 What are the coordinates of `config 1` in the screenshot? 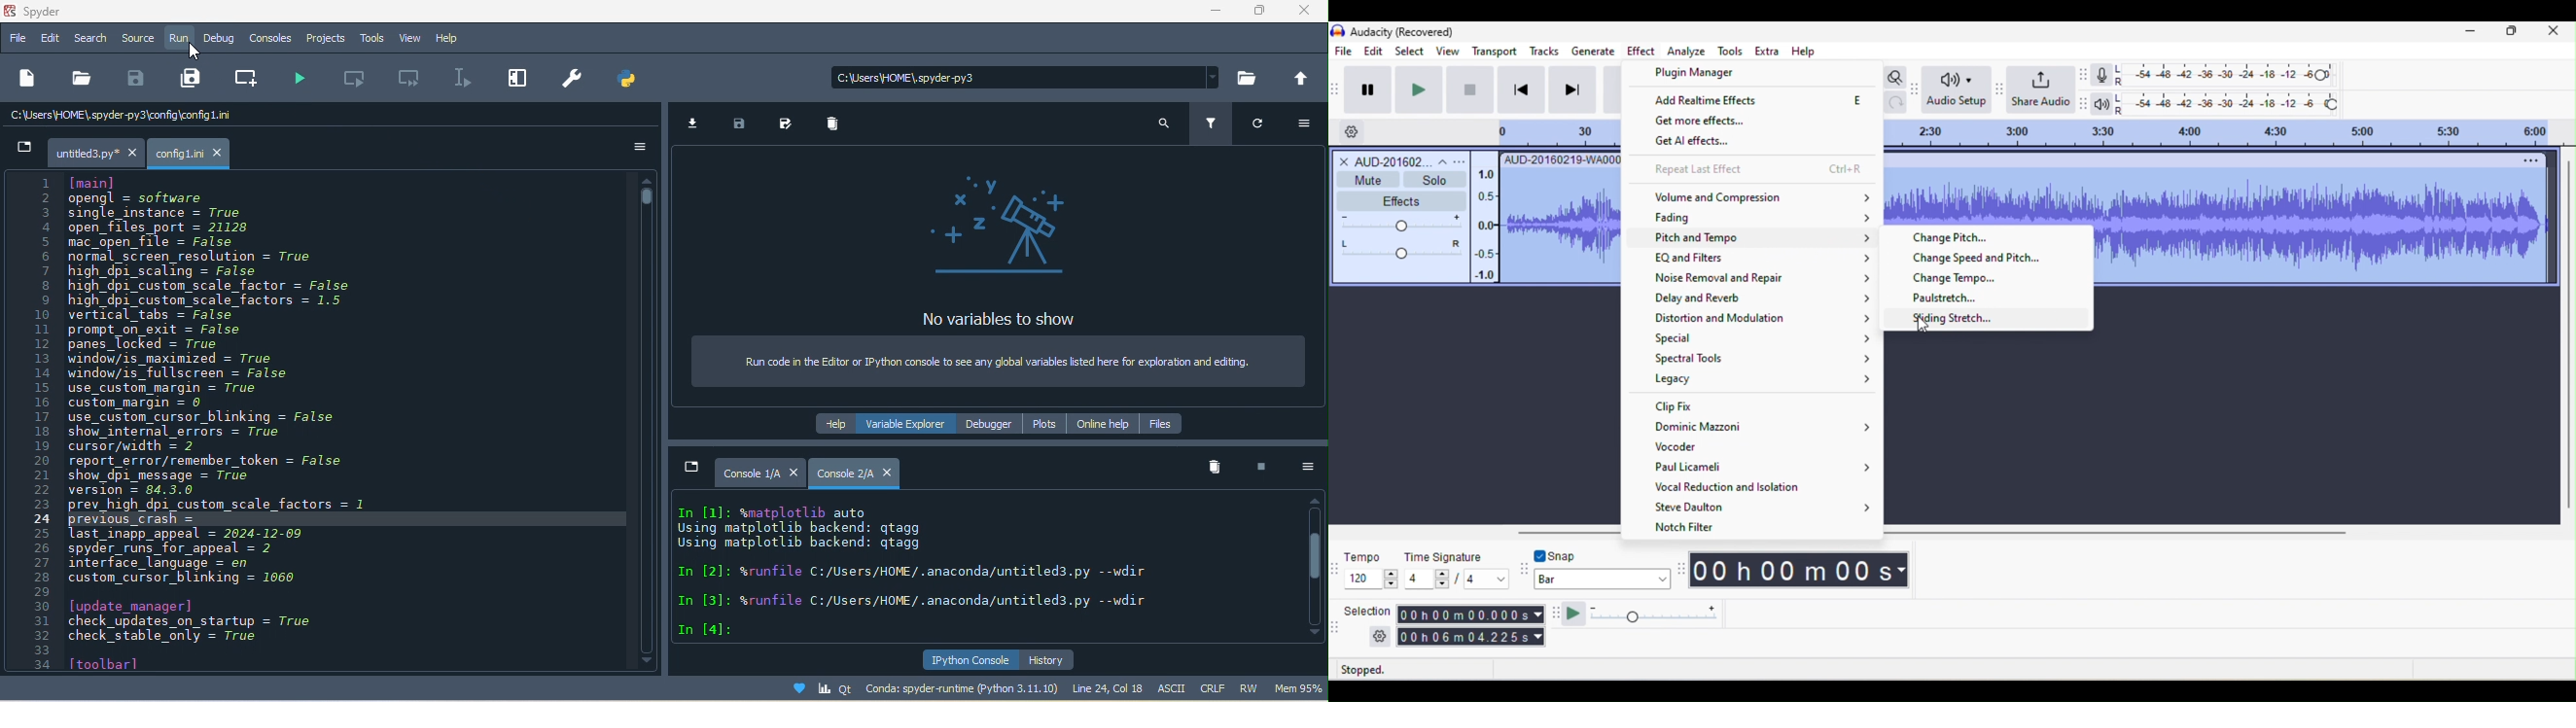 It's located at (197, 149).